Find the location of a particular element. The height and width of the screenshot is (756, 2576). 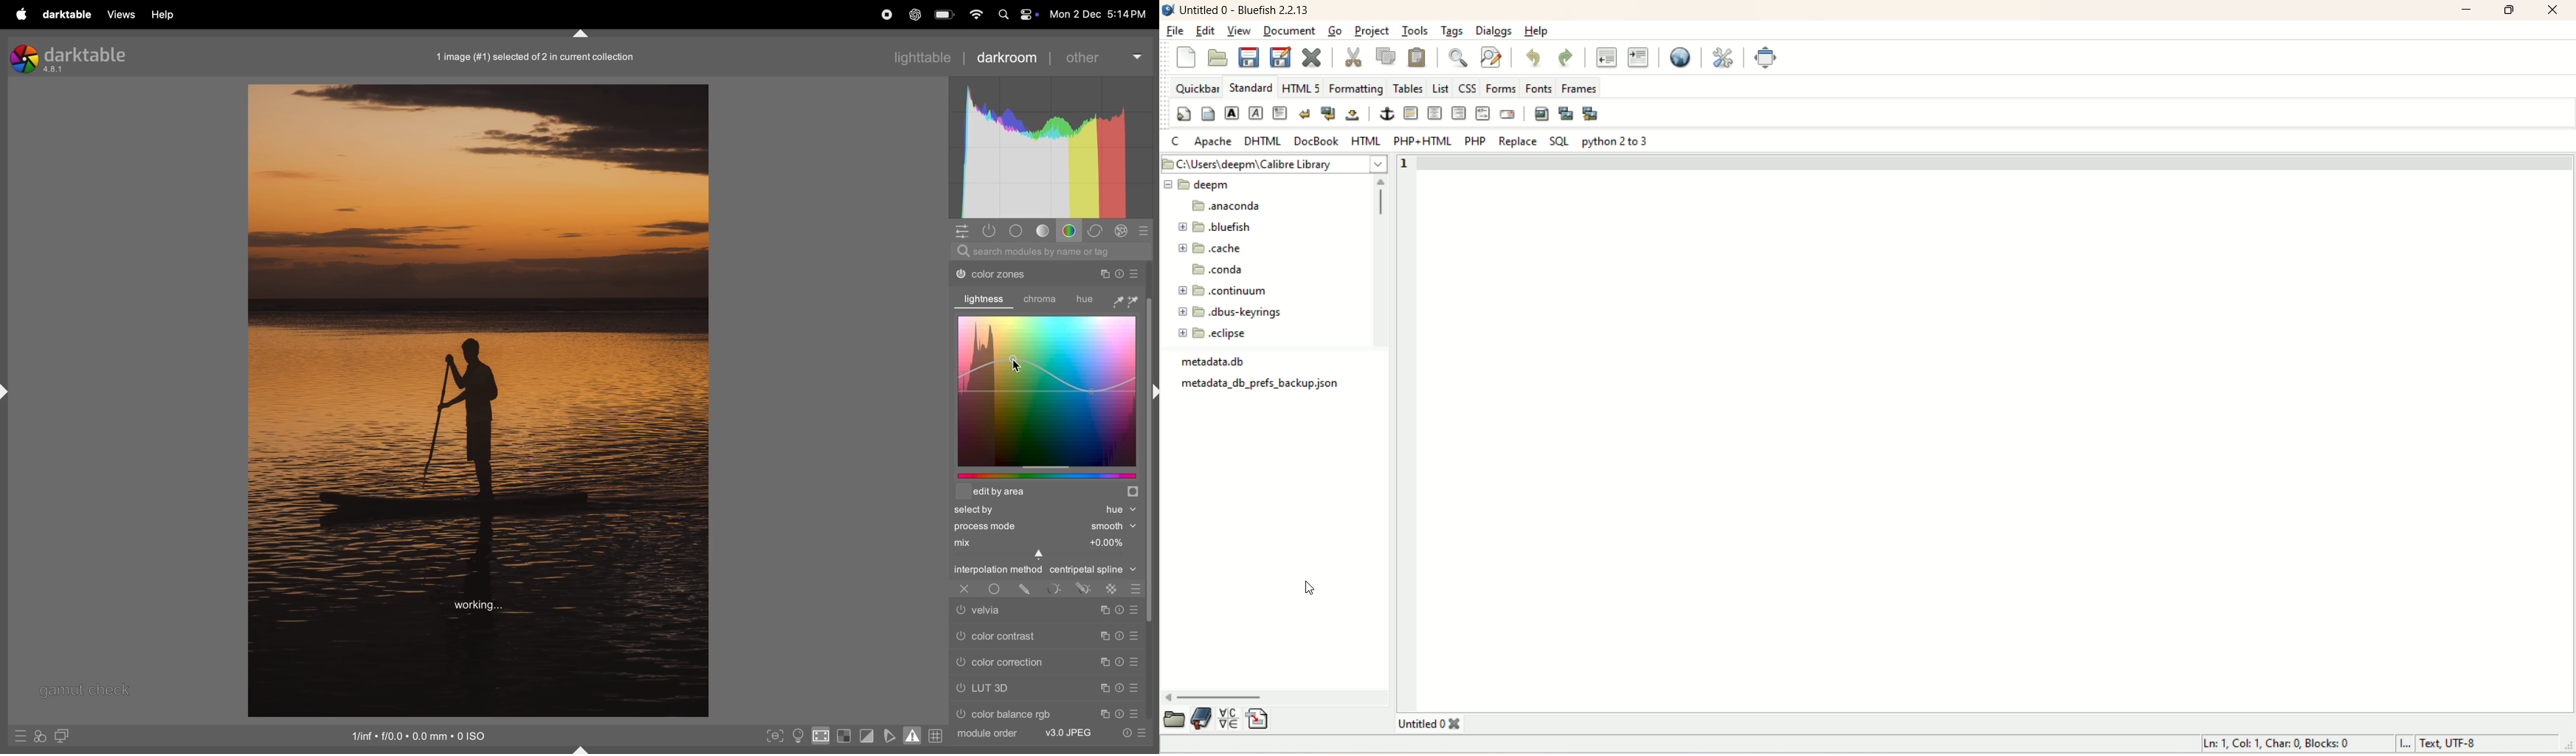

Copy is located at coordinates (1101, 274).